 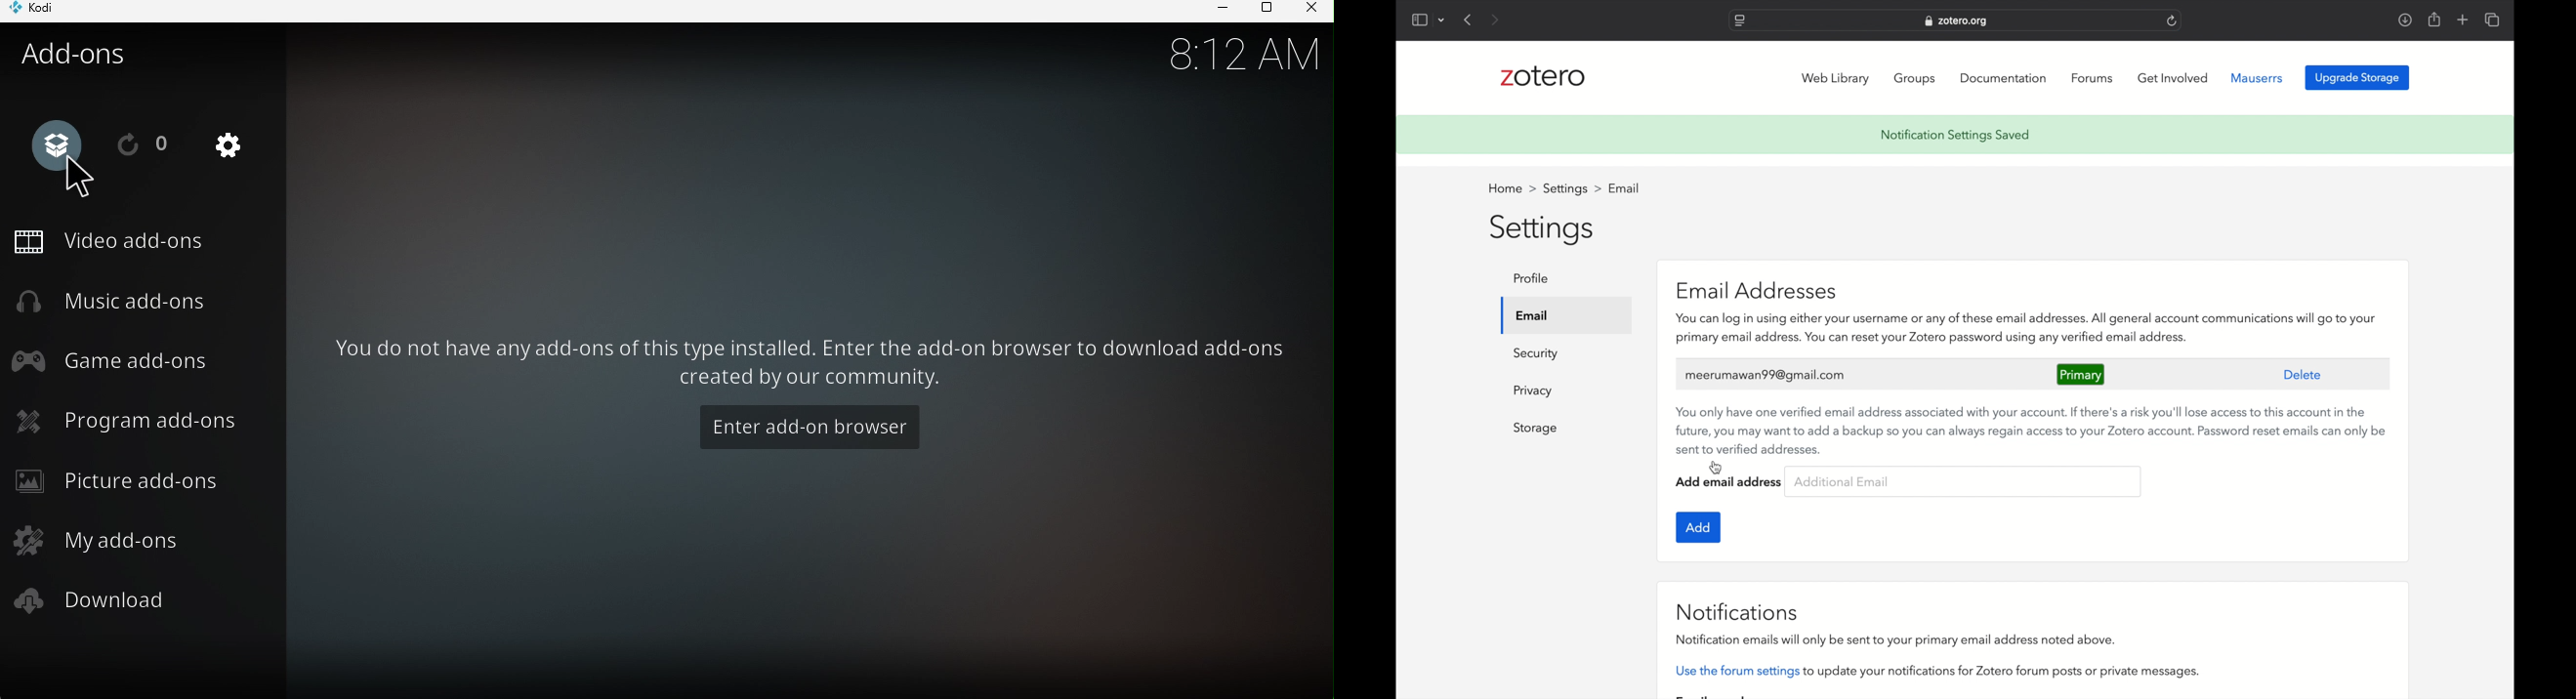 I want to click on Download, so click(x=104, y=602).